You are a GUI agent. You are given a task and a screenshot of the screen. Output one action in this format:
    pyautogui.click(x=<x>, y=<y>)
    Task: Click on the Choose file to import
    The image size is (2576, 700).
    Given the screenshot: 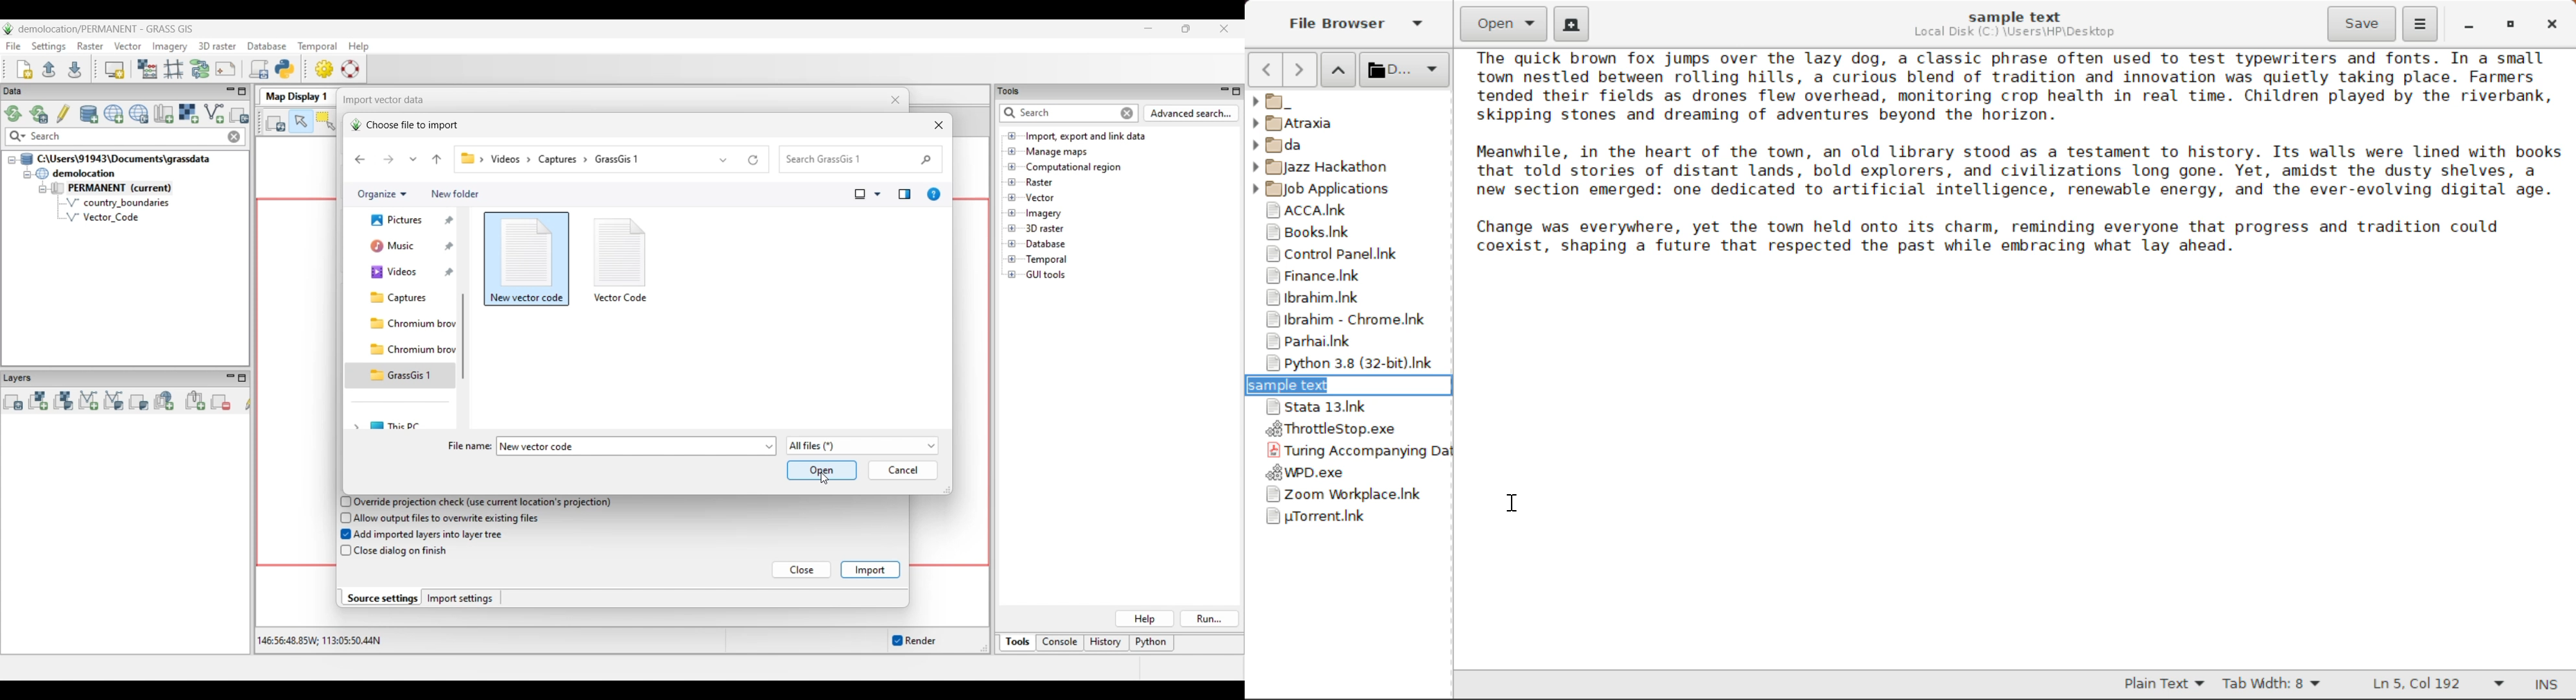 What is the action you would take?
    pyautogui.click(x=404, y=125)
    